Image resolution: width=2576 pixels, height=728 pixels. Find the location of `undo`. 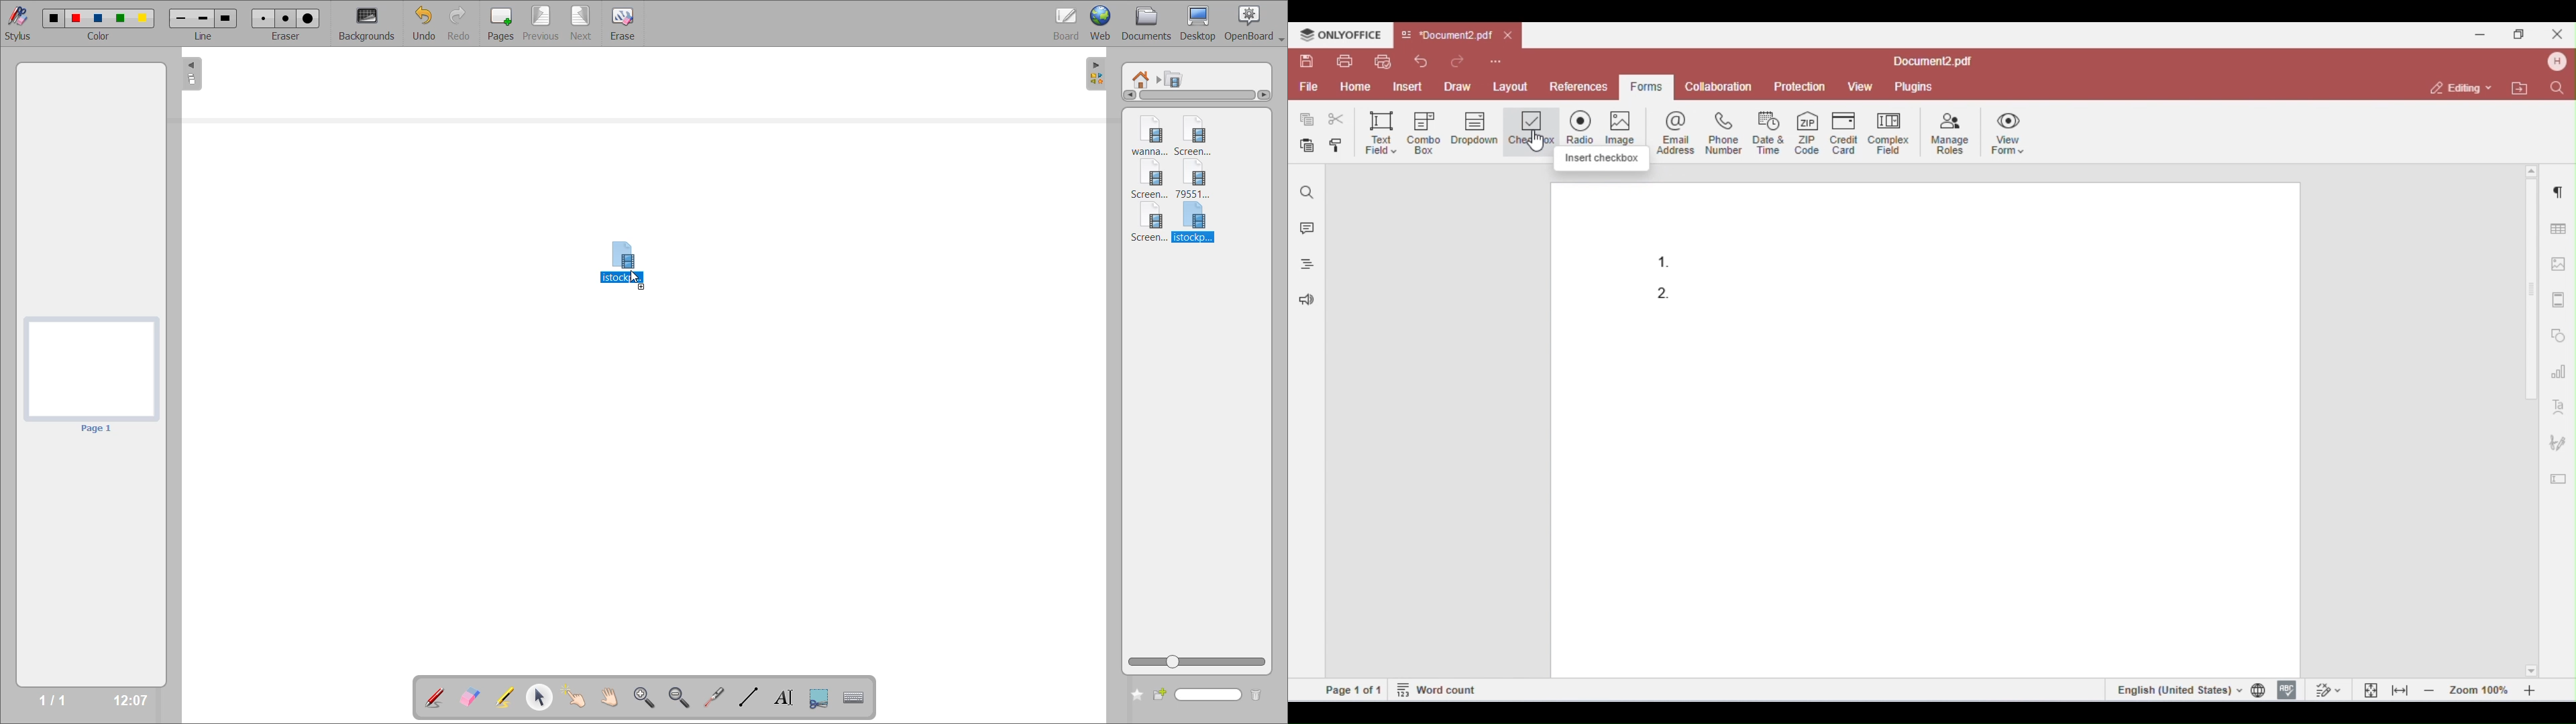

undo is located at coordinates (423, 24).